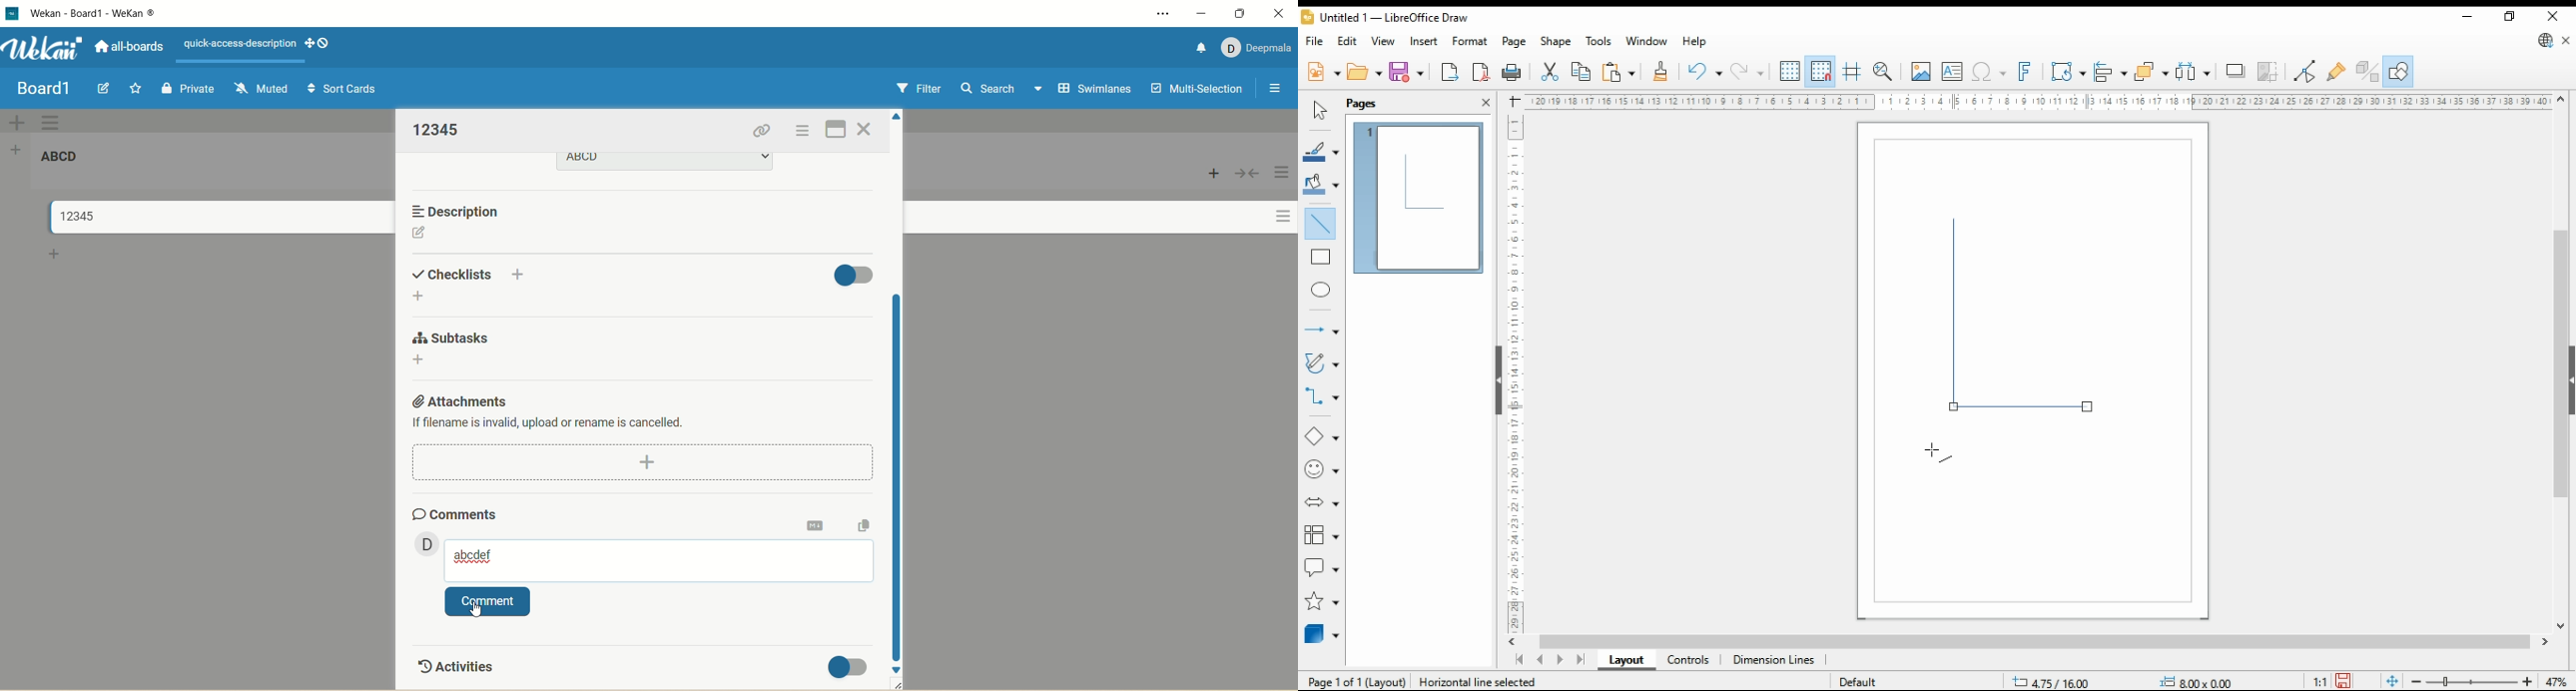 This screenshot has width=2576, height=700. Describe the element at coordinates (2414, 680) in the screenshot. I see `decrease zoom` at that location.